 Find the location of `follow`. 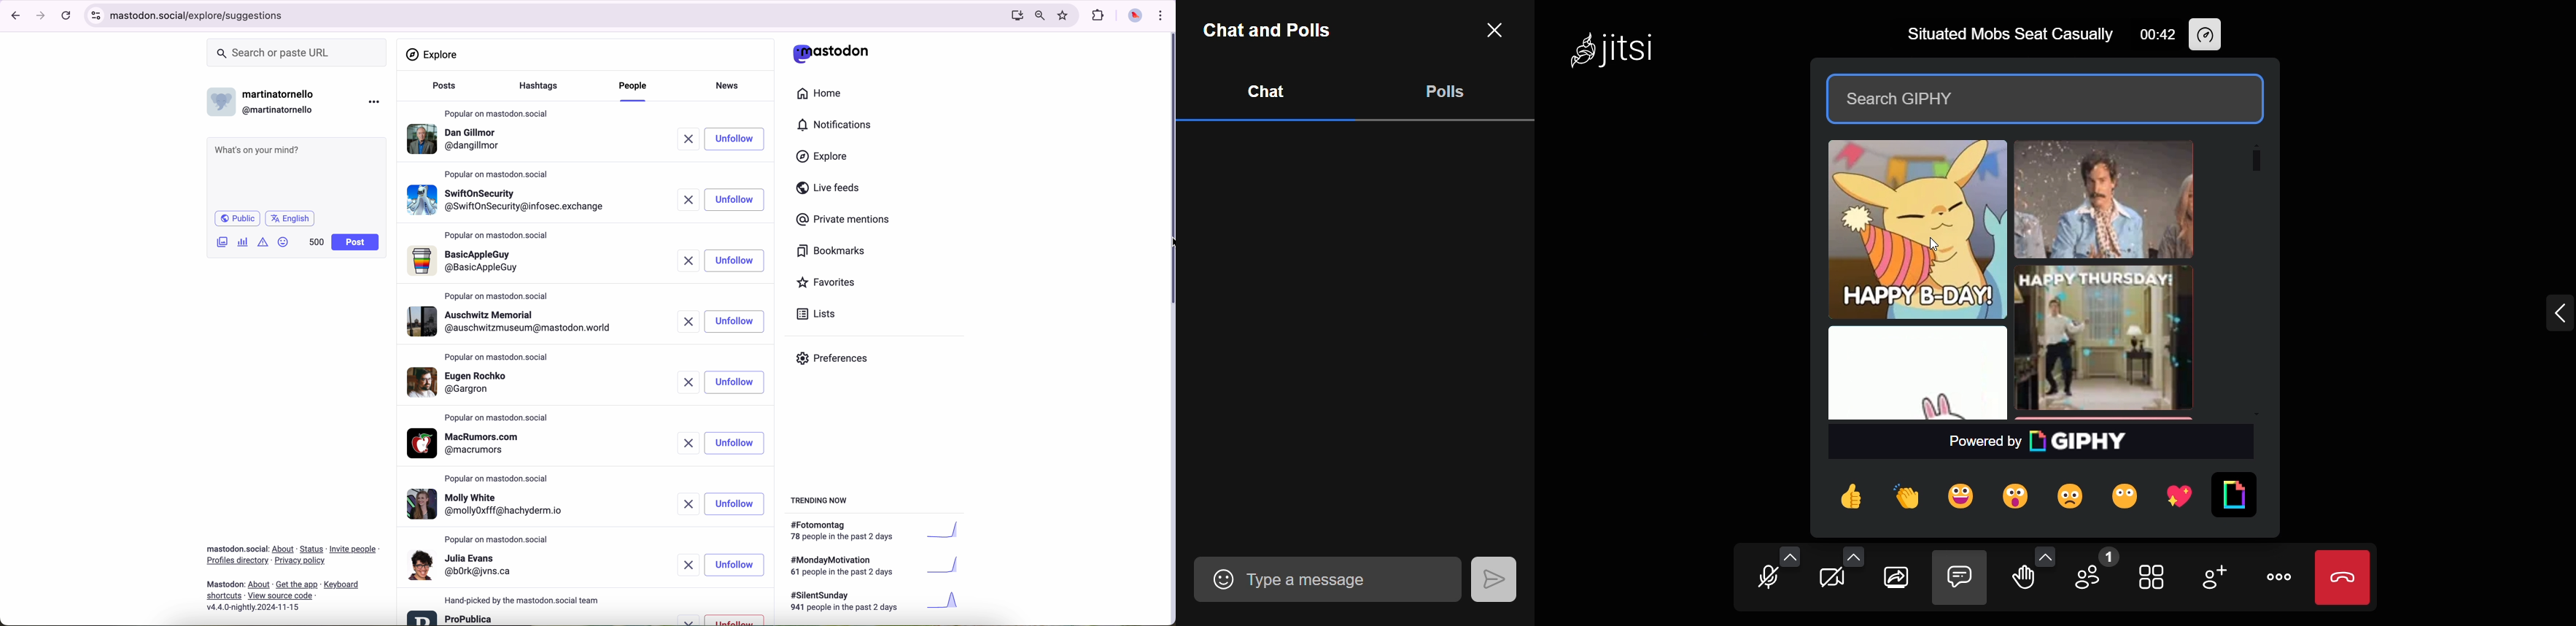

follow is located at coordinates (739, 200).